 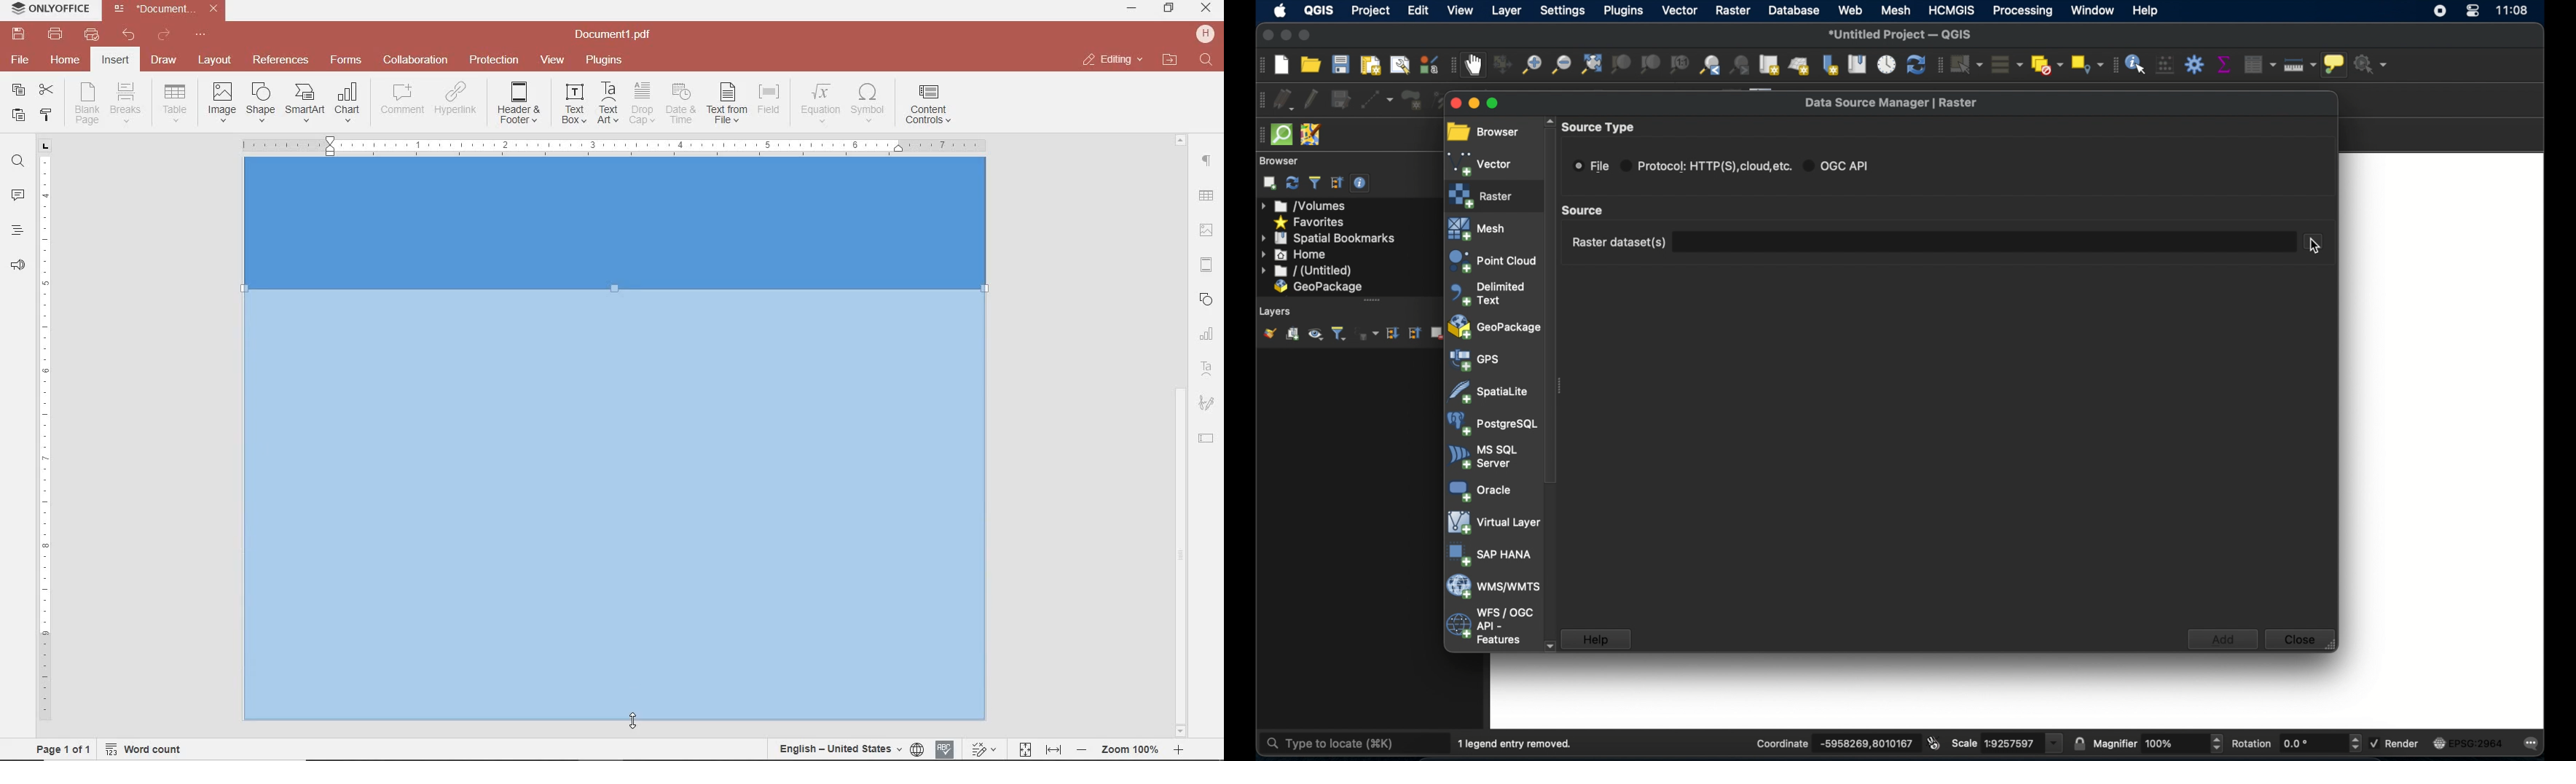 I want to click on digitize with segment, so click(x=1377, y=99).